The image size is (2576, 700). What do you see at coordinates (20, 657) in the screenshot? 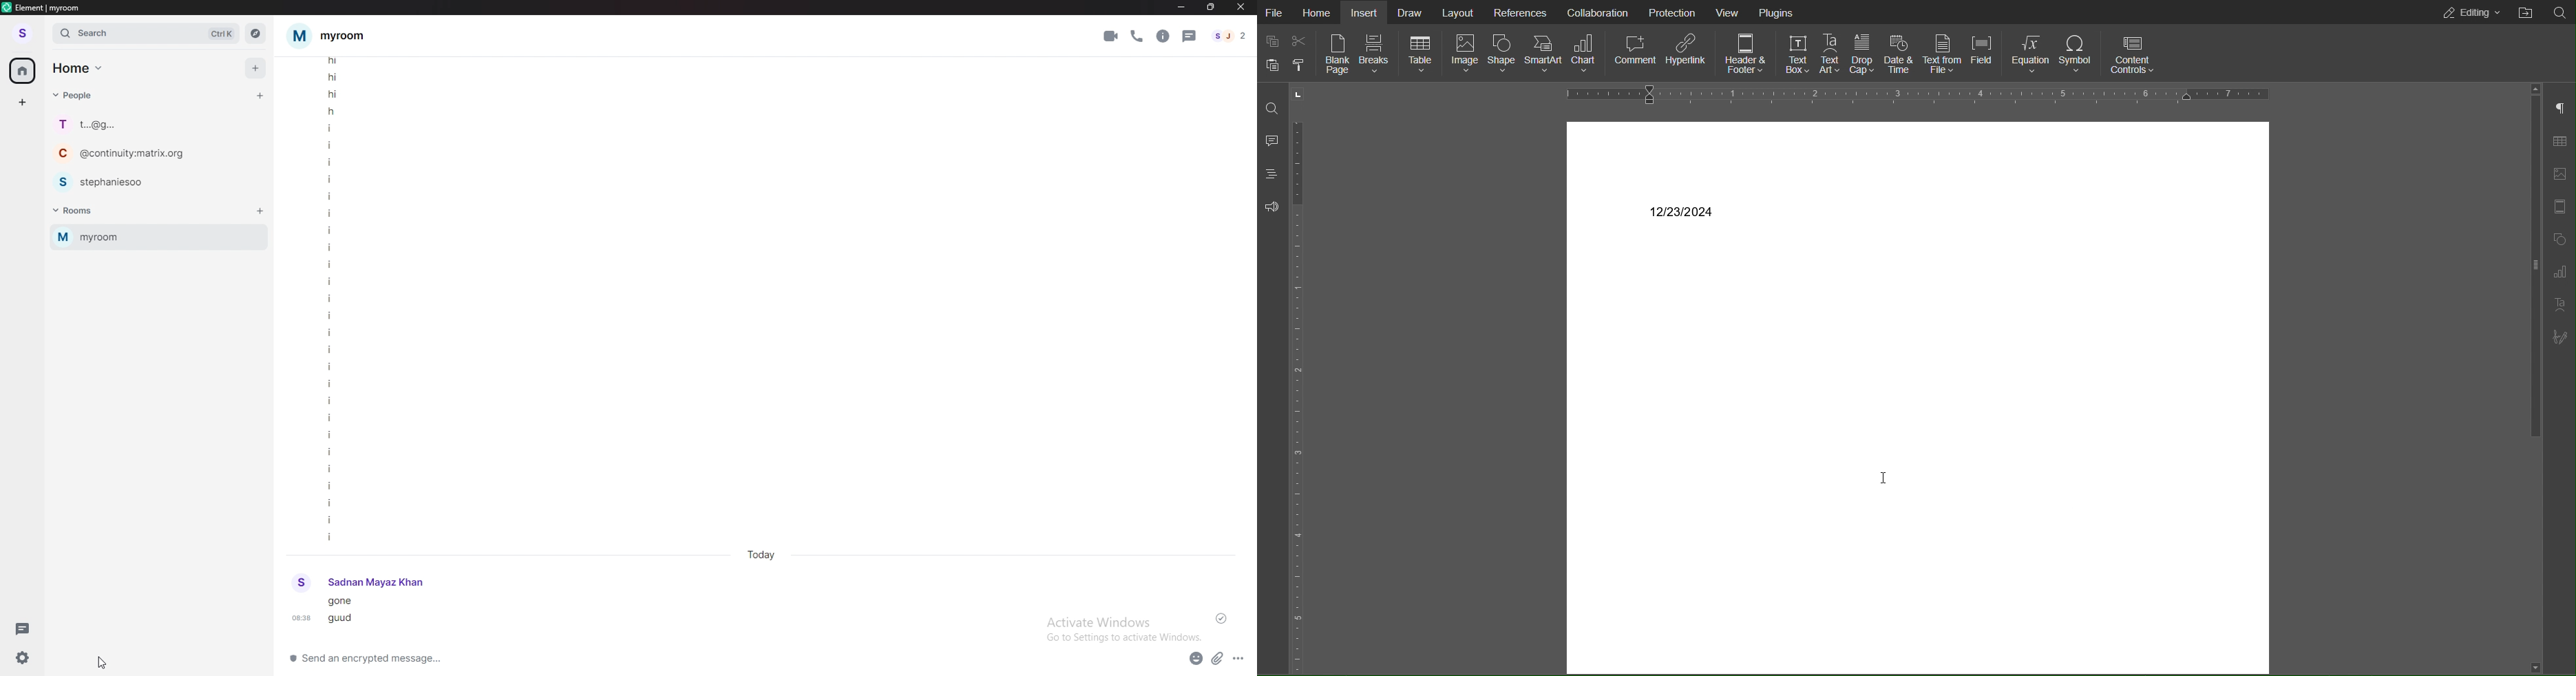
I see `settings` at bounding box center [20, 657].